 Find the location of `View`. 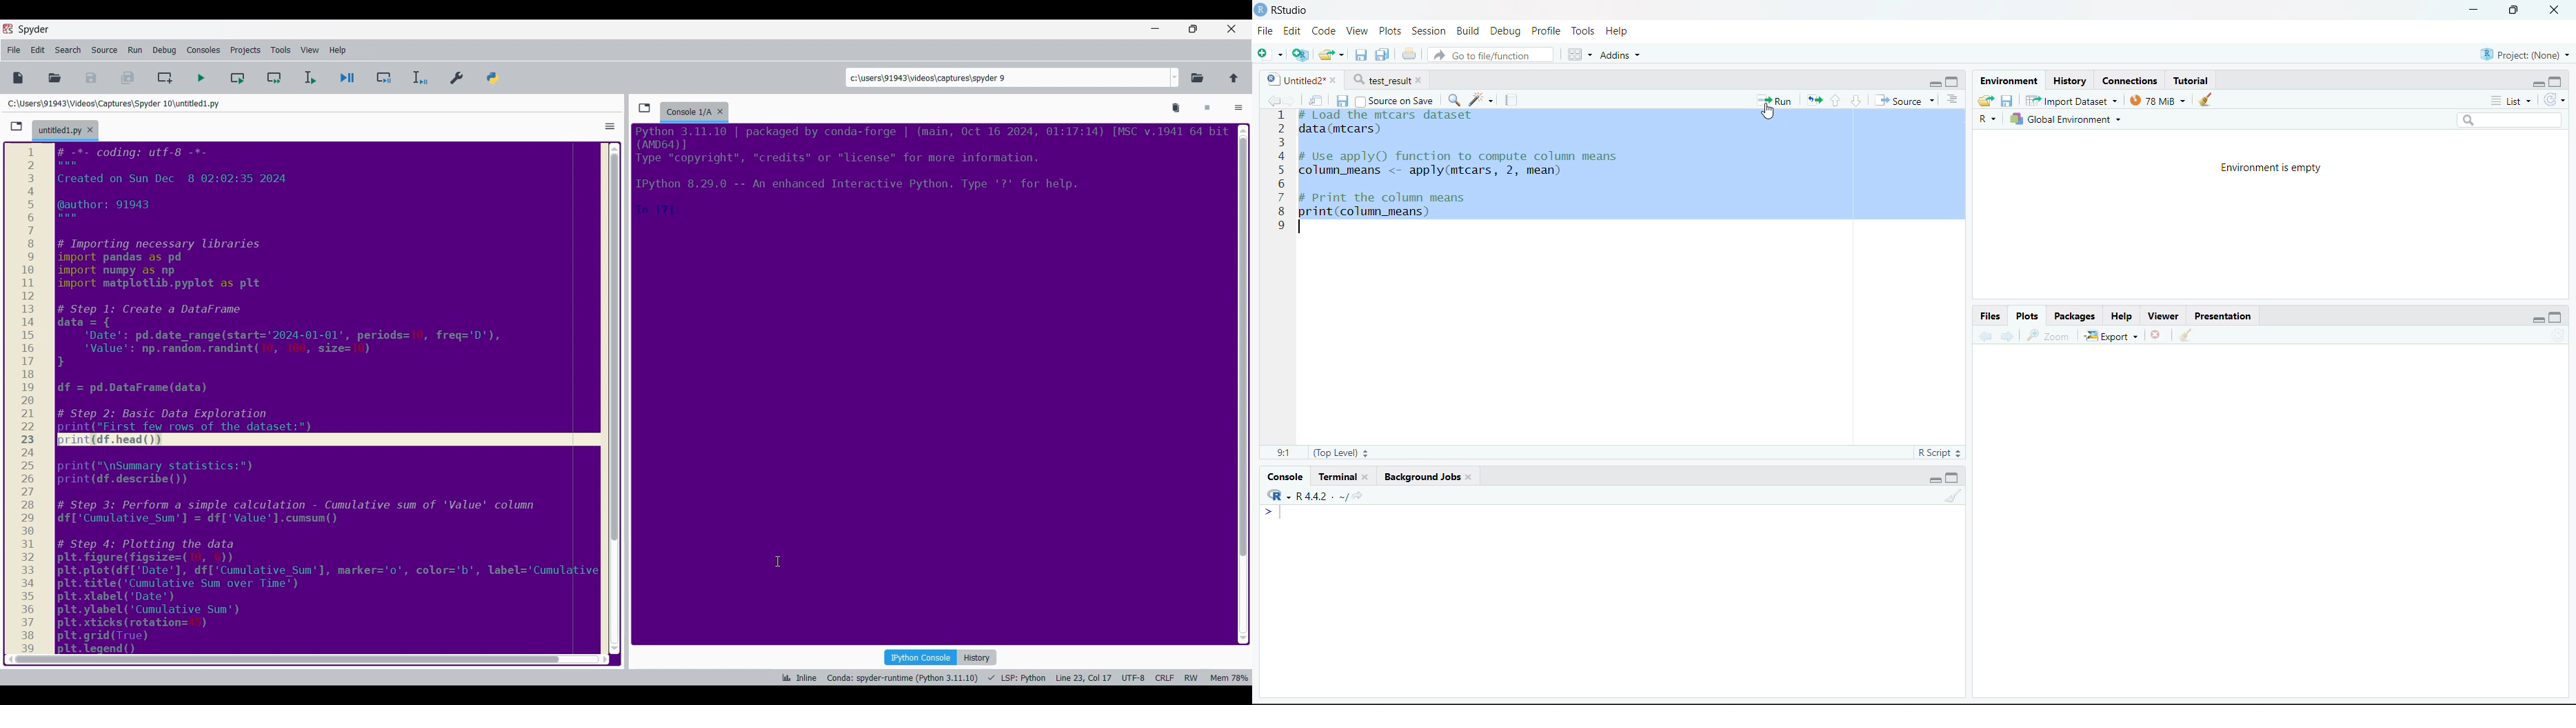

View is located at coordinates (1355, 30).